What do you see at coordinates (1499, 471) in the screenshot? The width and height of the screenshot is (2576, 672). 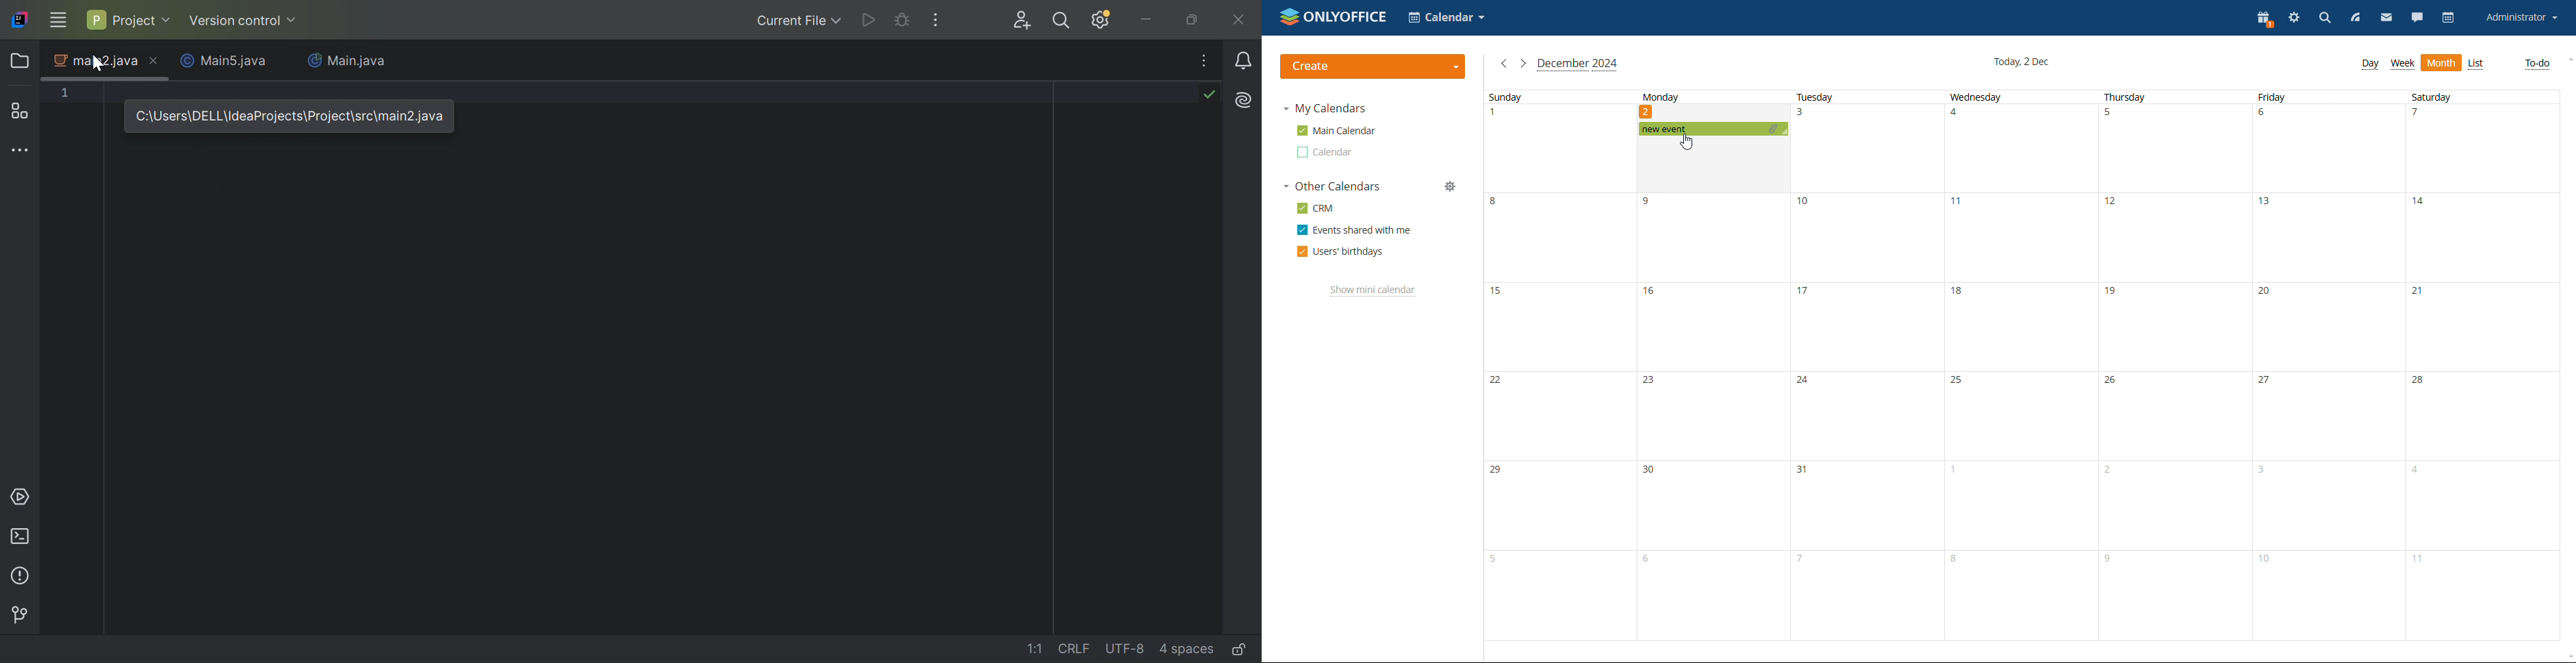 I see `29` at bounding box center [1499, 471].